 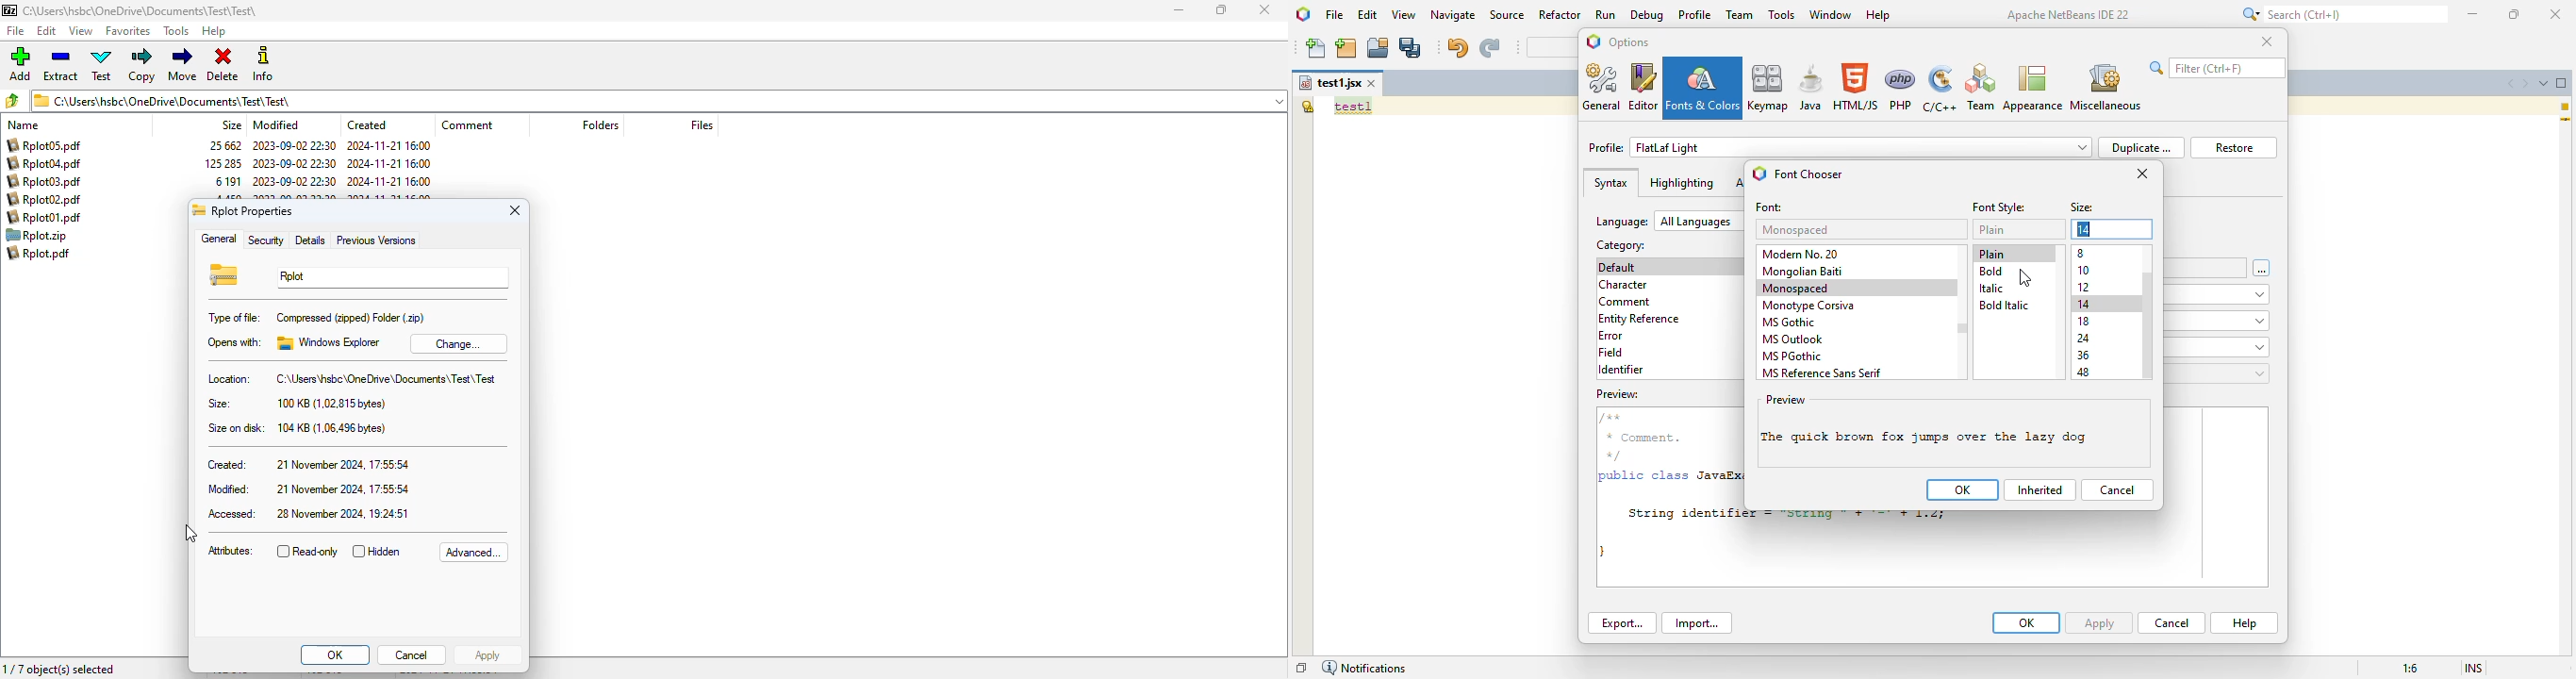 What do you see at coordinates (1791, 322) in the screenshot?
I see `MS gothic` at bounding box center [1791, 322].